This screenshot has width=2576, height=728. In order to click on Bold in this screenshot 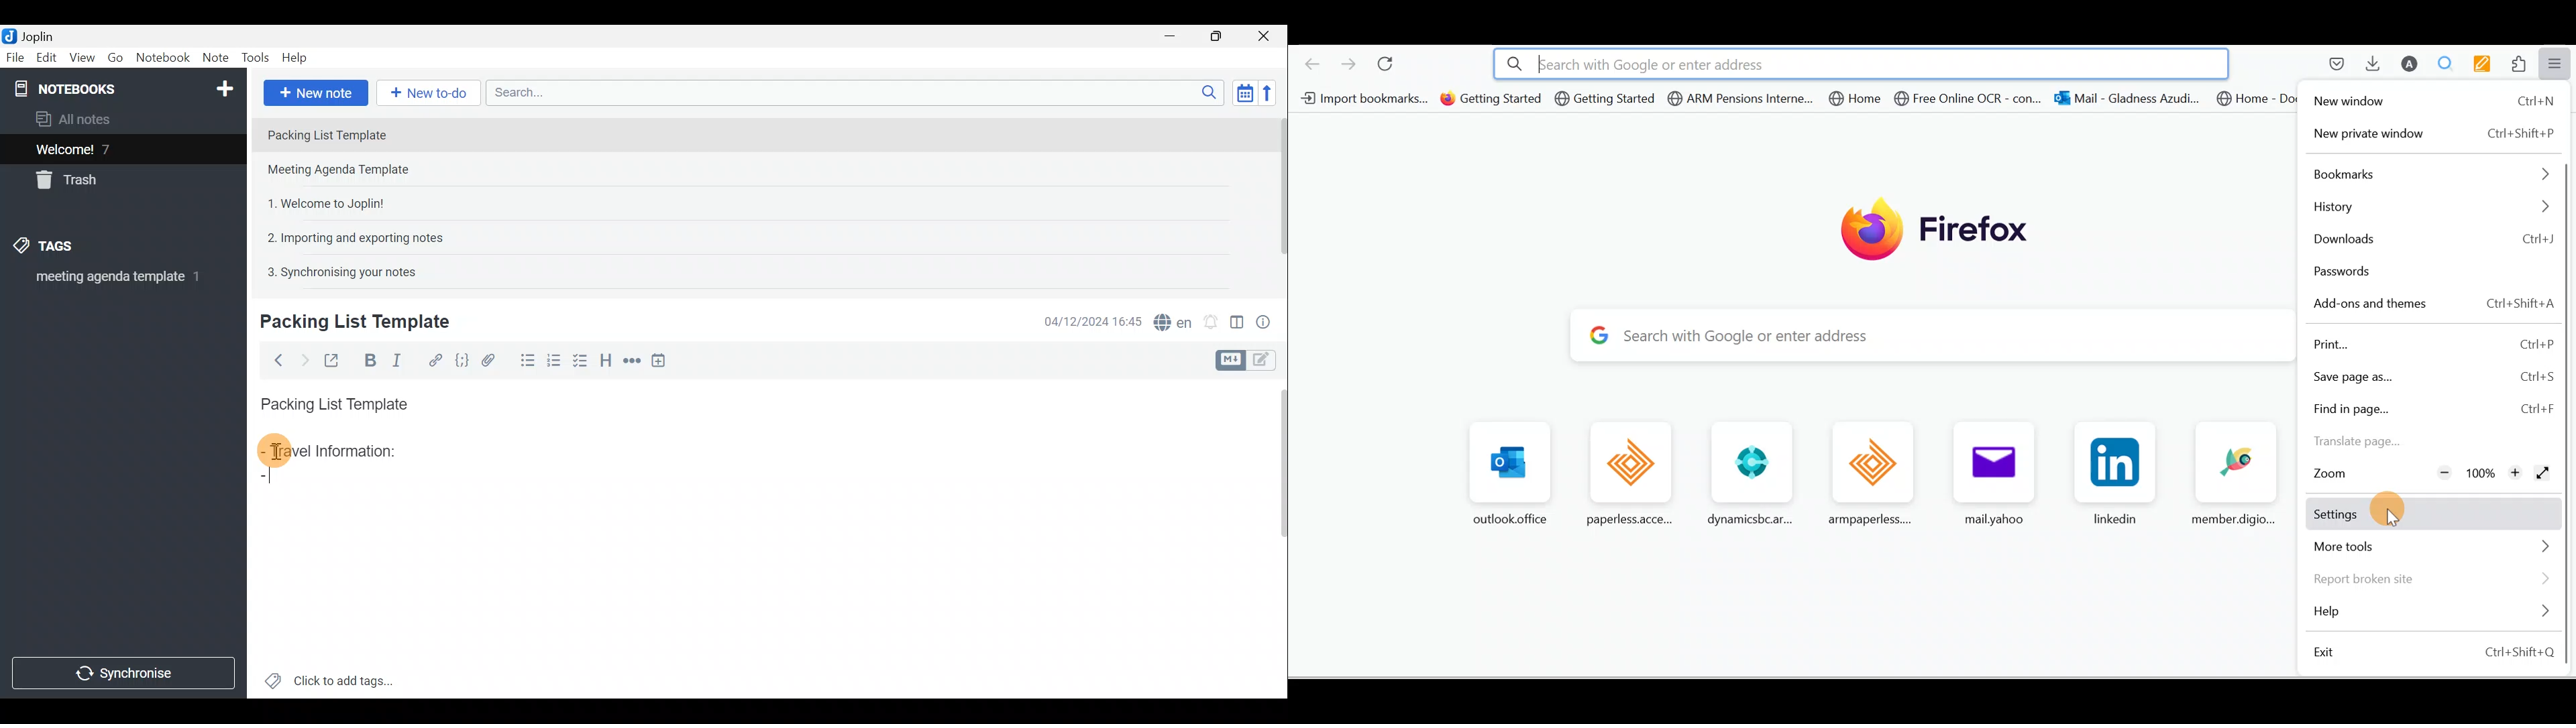, I will do `click(368, 359)`.